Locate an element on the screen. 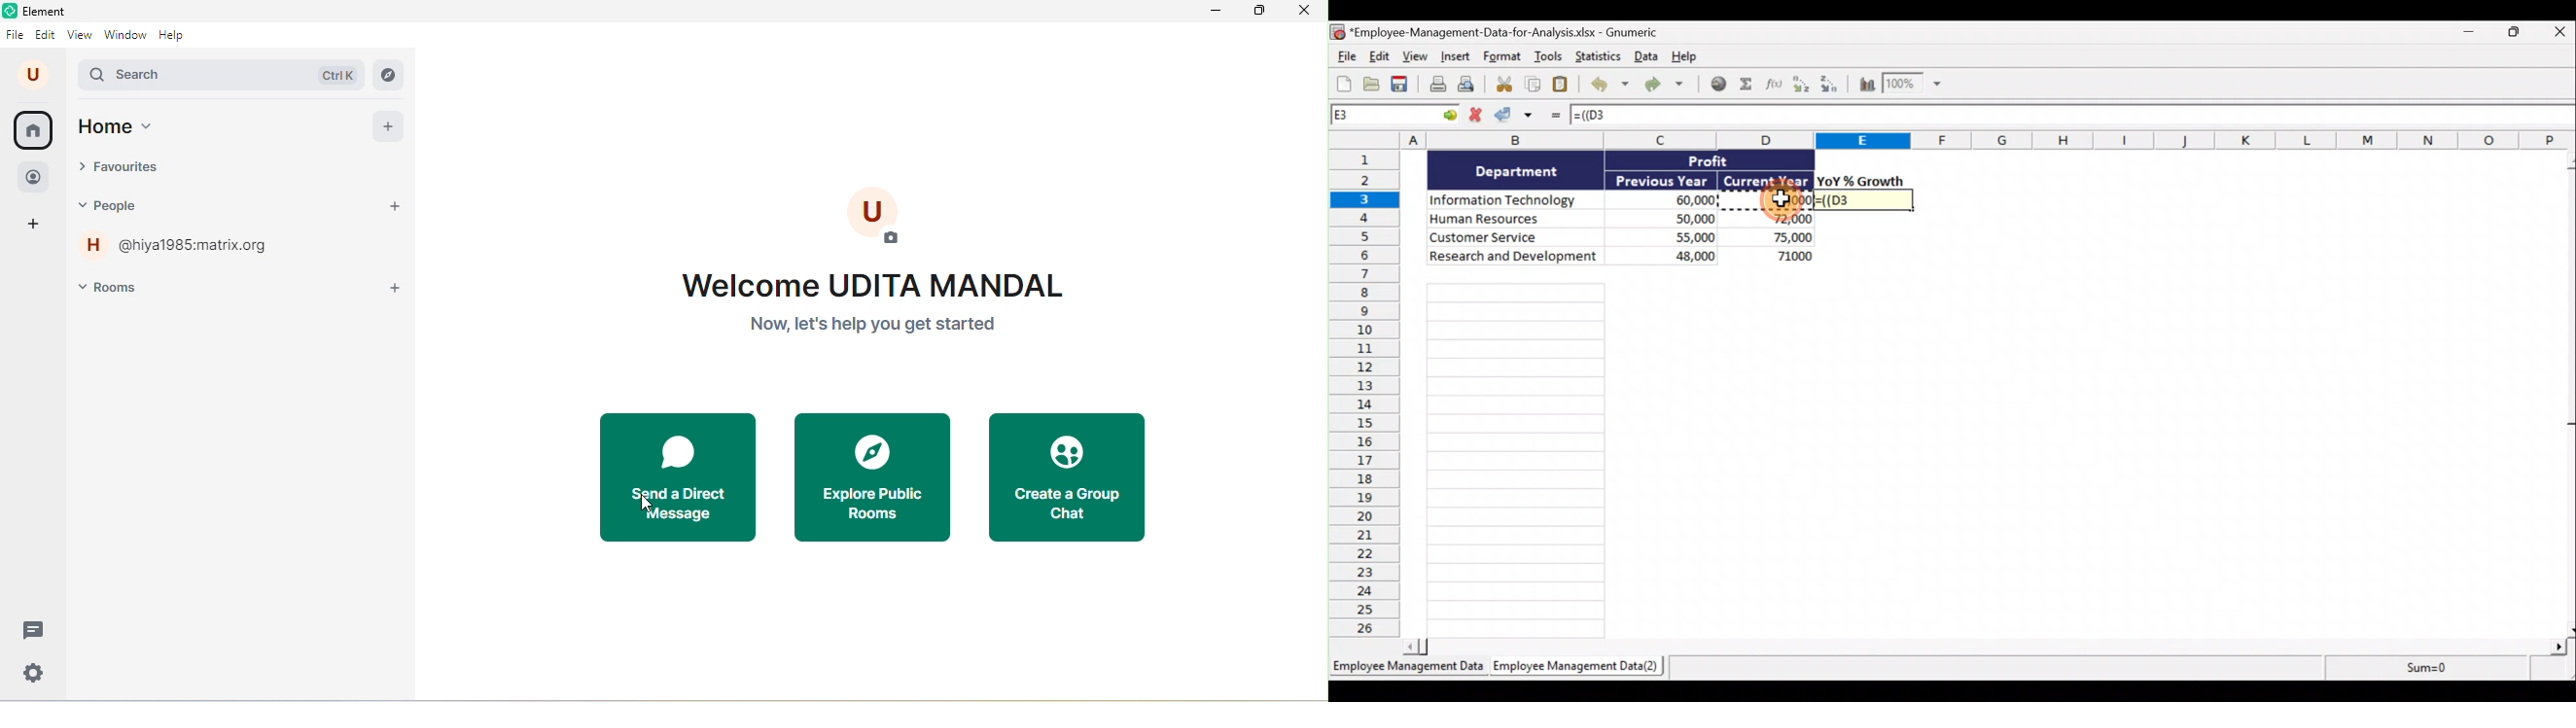 The height and width of the screenshot is (728, 2576). view is located at coordinates (80, 34).